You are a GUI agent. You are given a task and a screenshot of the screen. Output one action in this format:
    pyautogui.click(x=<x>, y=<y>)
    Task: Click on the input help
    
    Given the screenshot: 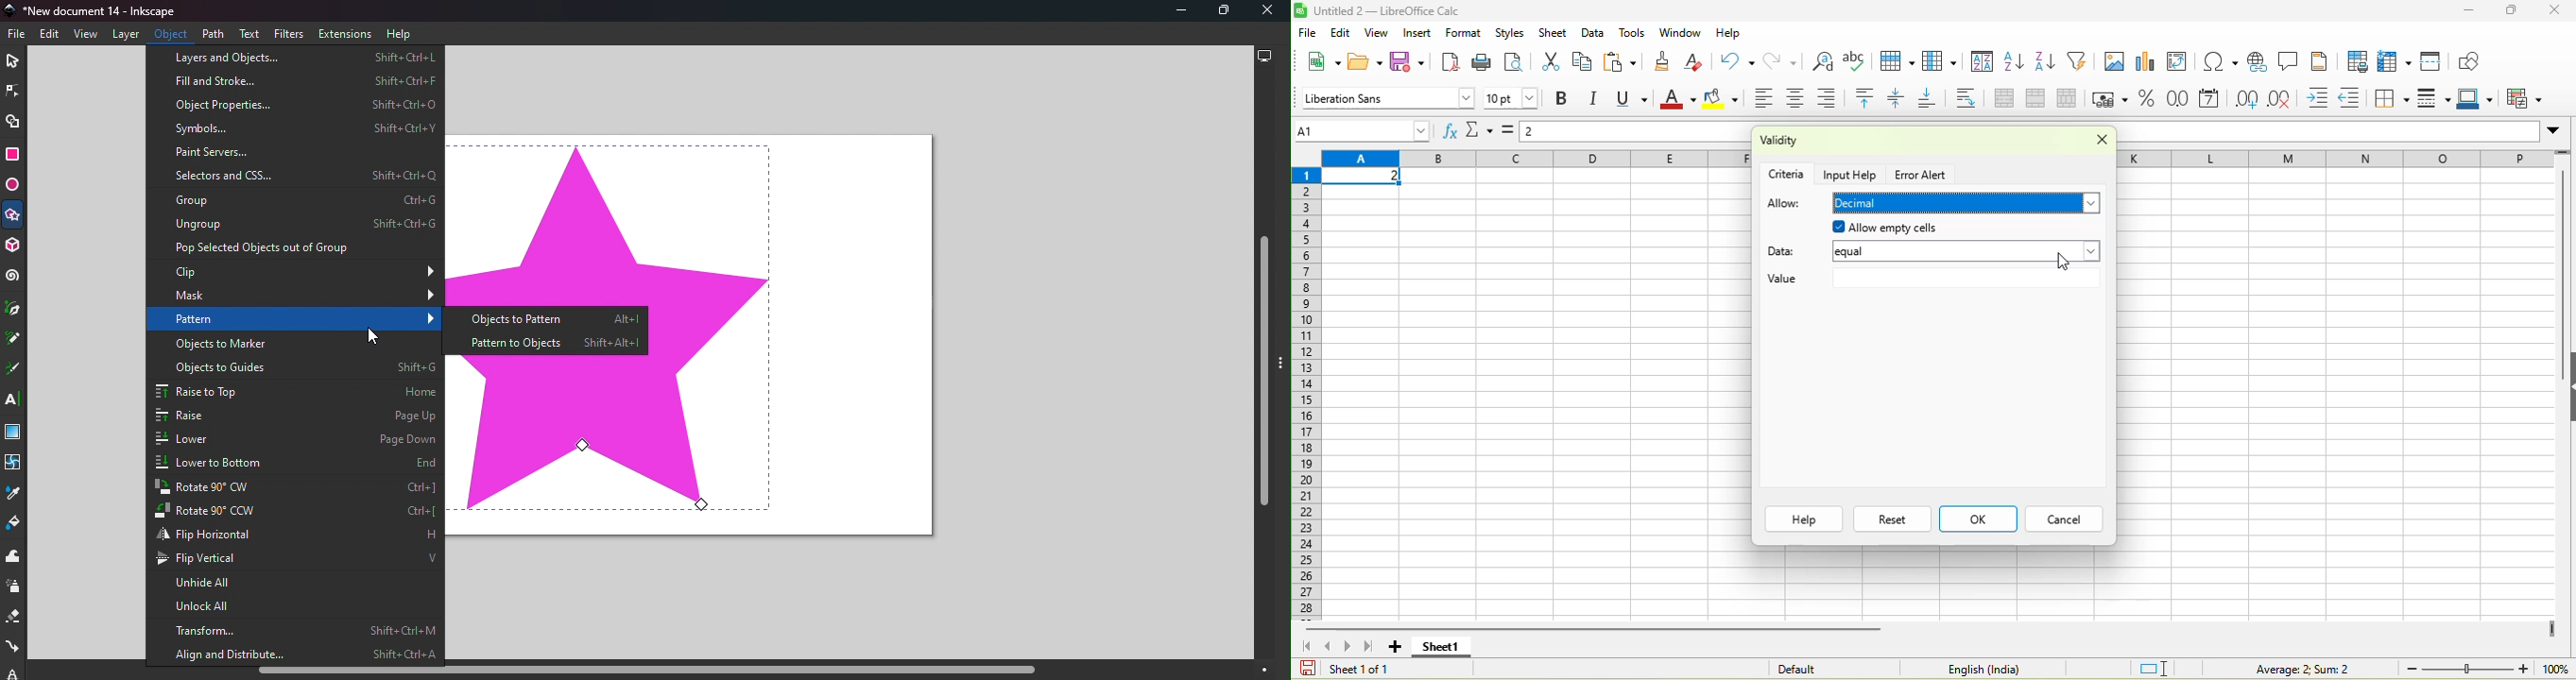 What is the action you would take?
    pyautogui.click(x=1852, y=173)
    